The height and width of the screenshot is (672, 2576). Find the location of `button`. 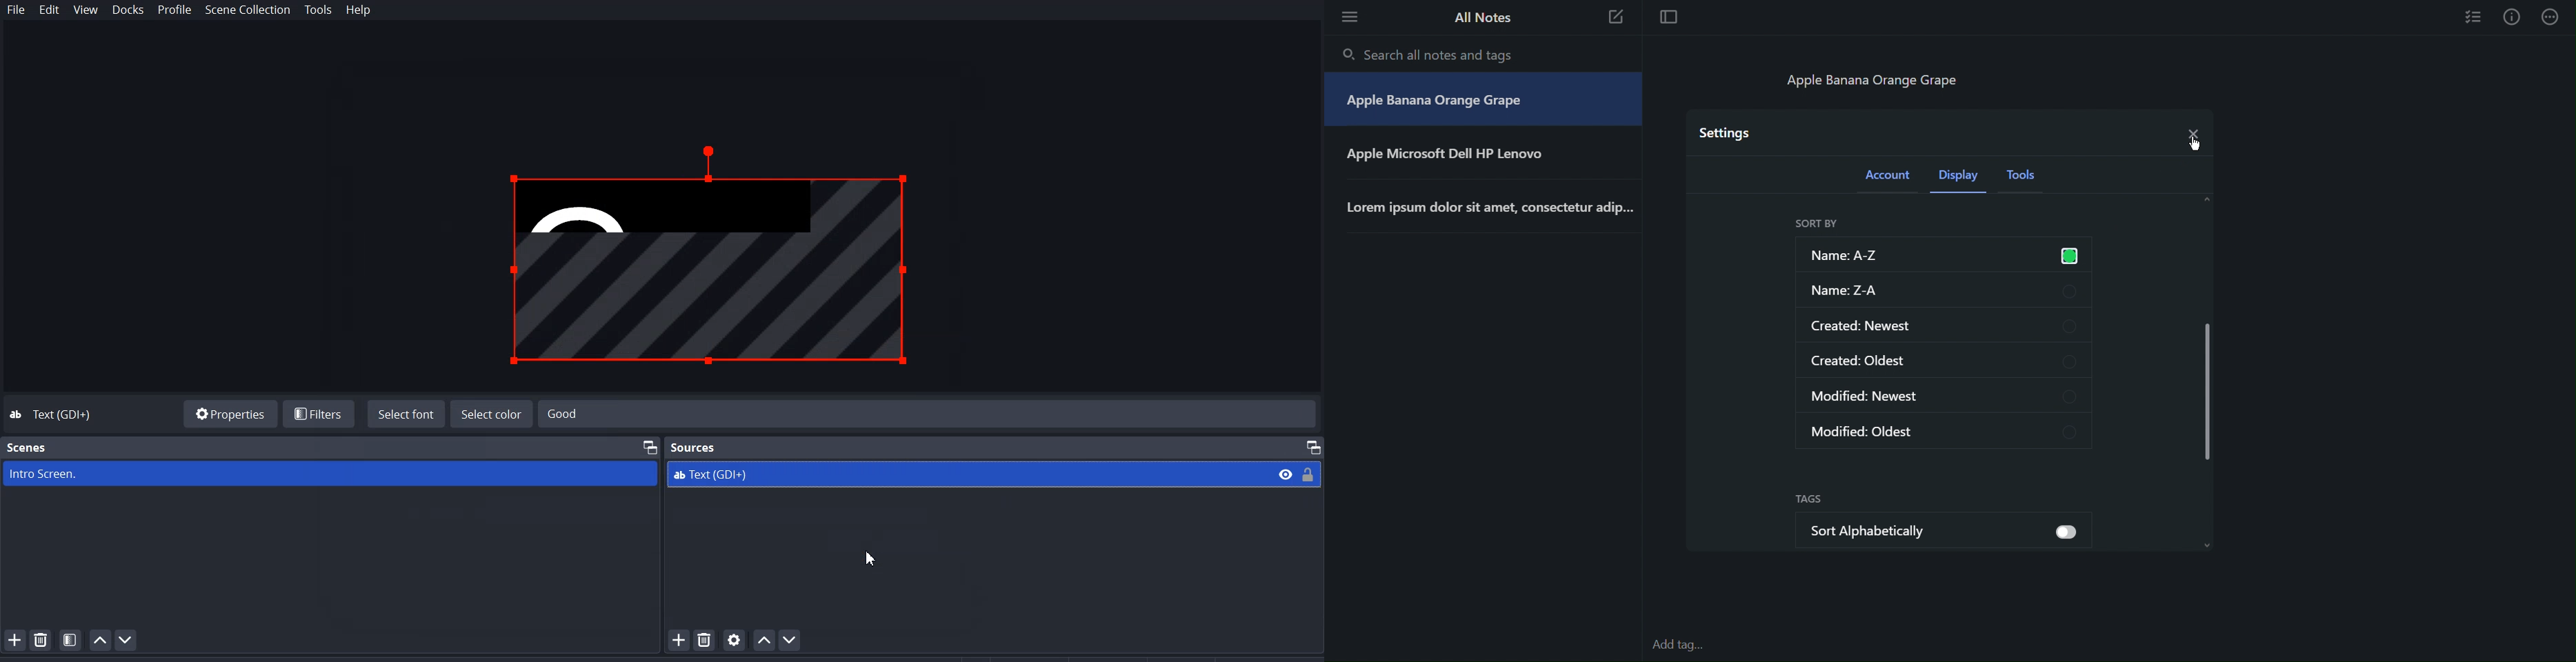

button is located at coordinates (2065, 533).